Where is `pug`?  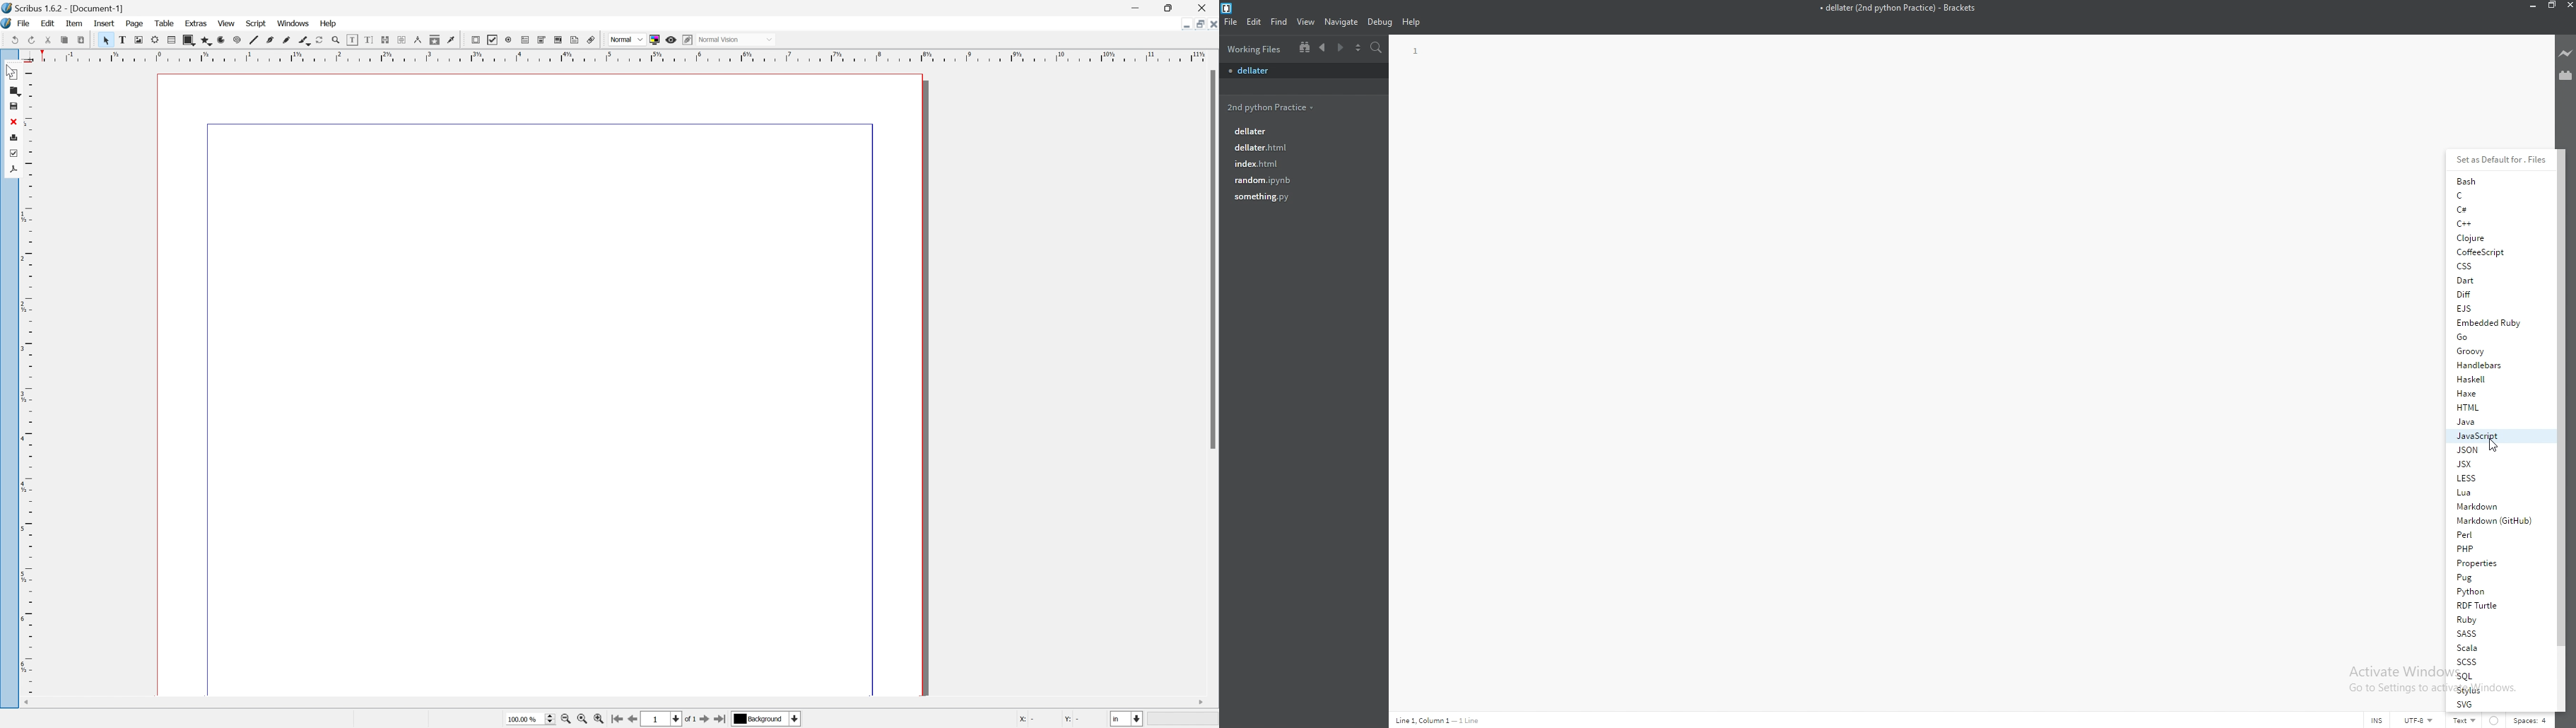
pug is located at coordinates (2494, 578).